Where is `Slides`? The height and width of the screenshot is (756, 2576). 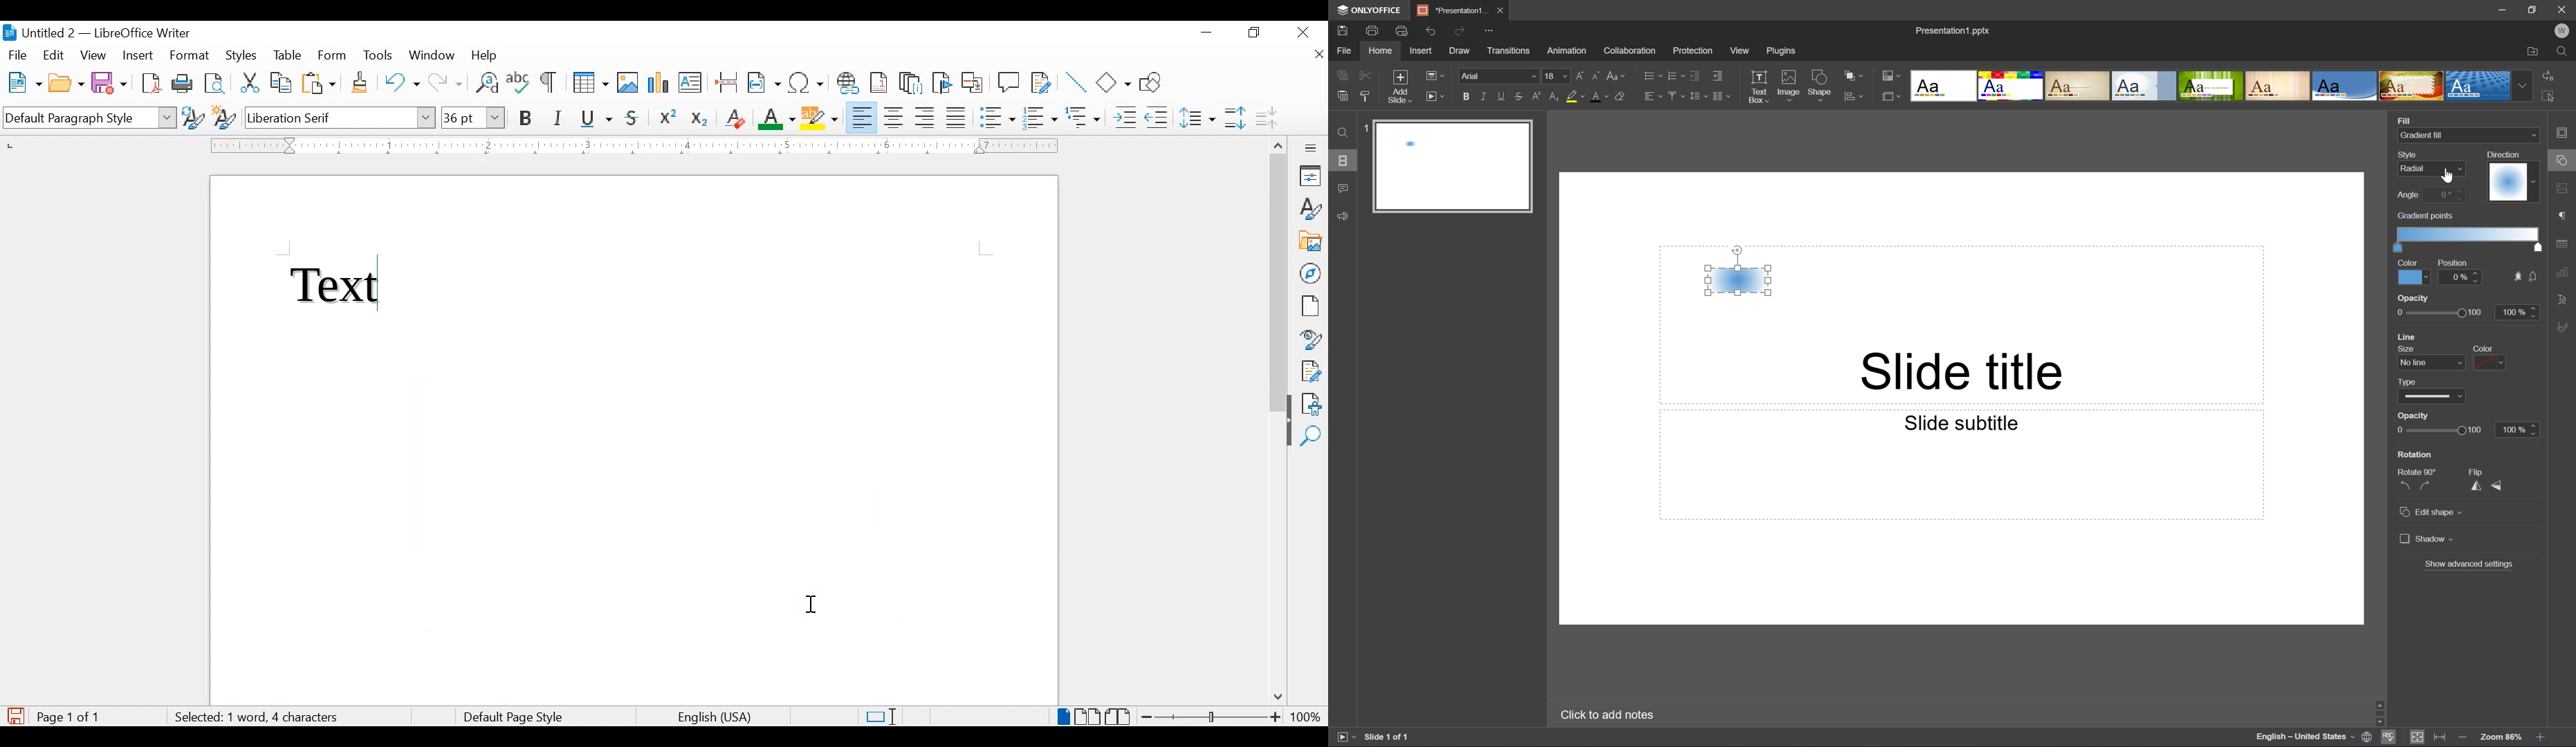
Slides is located at coordinates (1345, 160).